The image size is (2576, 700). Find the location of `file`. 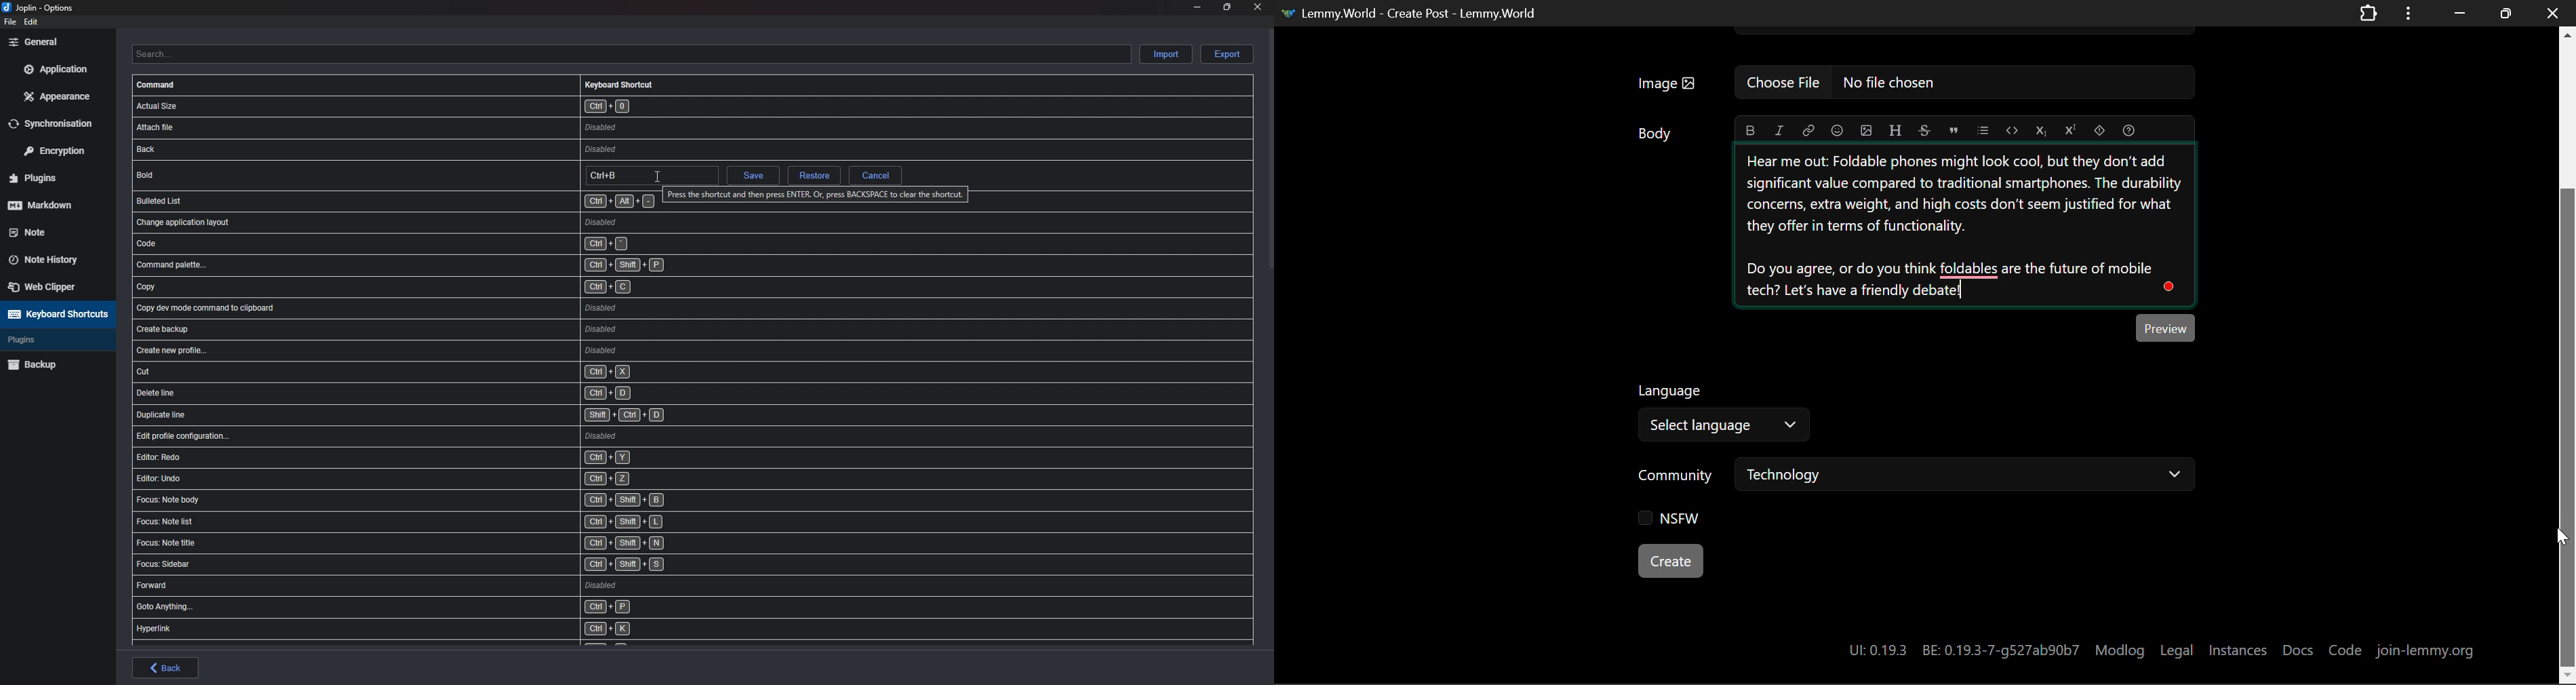

file is located at coordinates (9, 22).